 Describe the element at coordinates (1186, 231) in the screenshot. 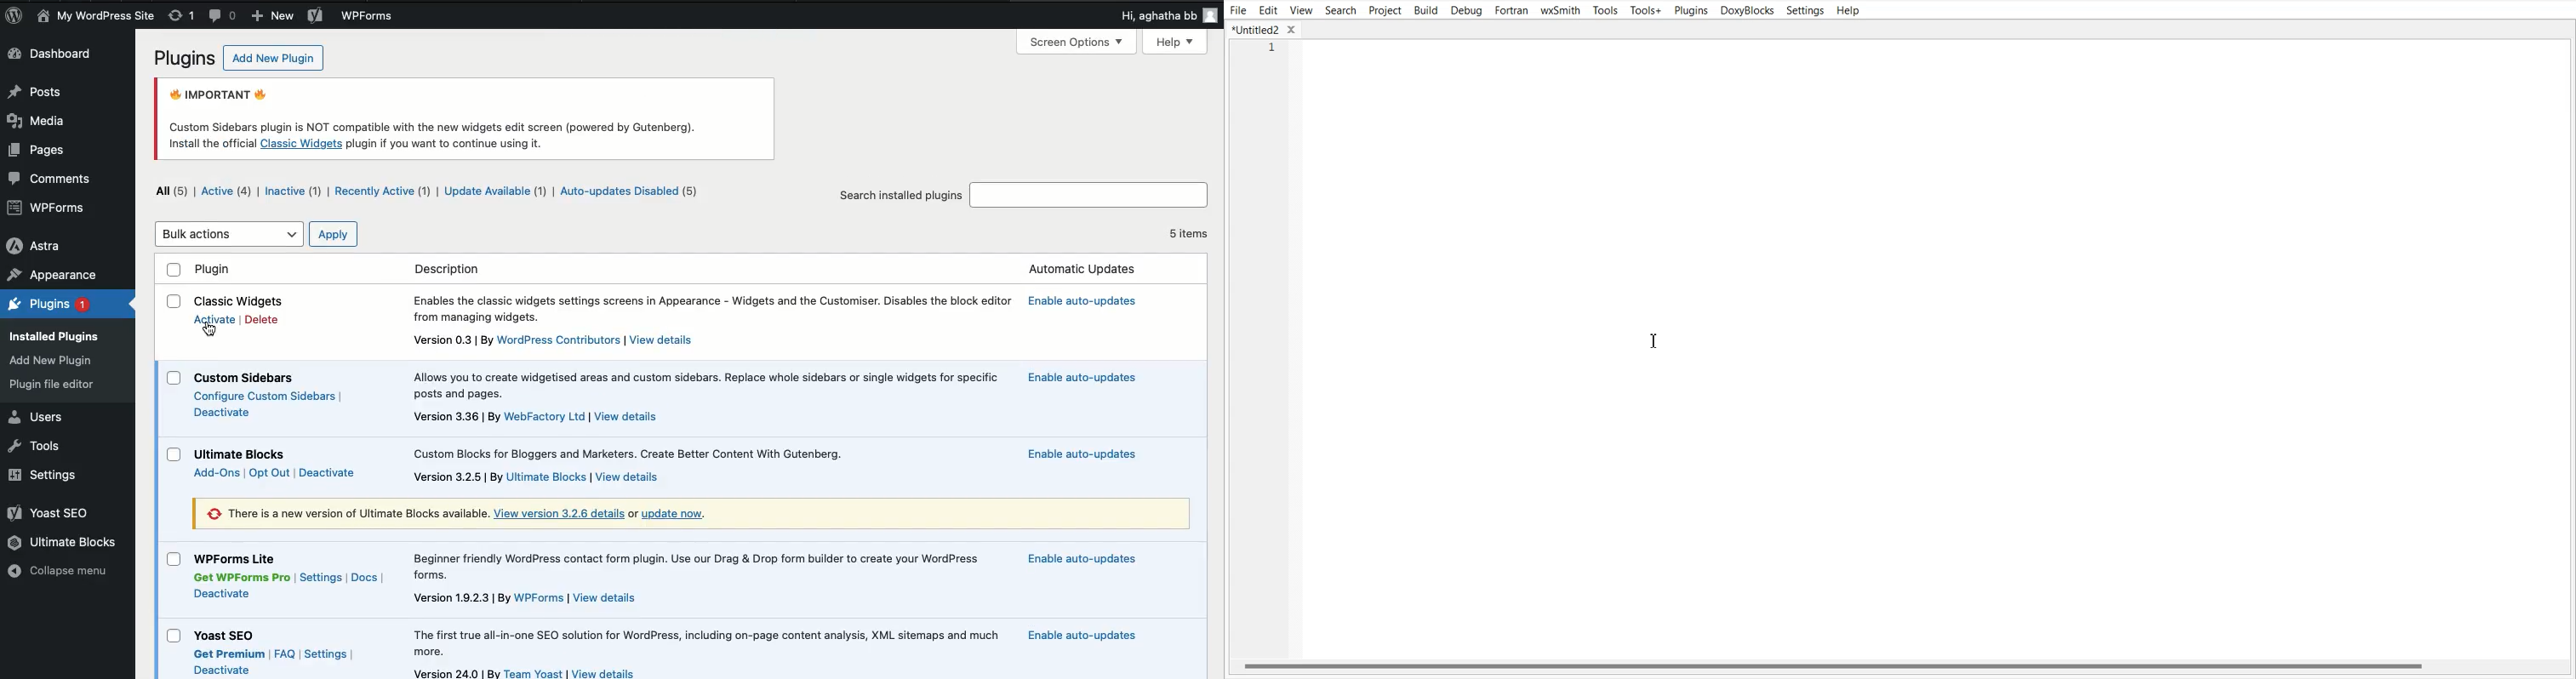

I see `5 items` at that location.